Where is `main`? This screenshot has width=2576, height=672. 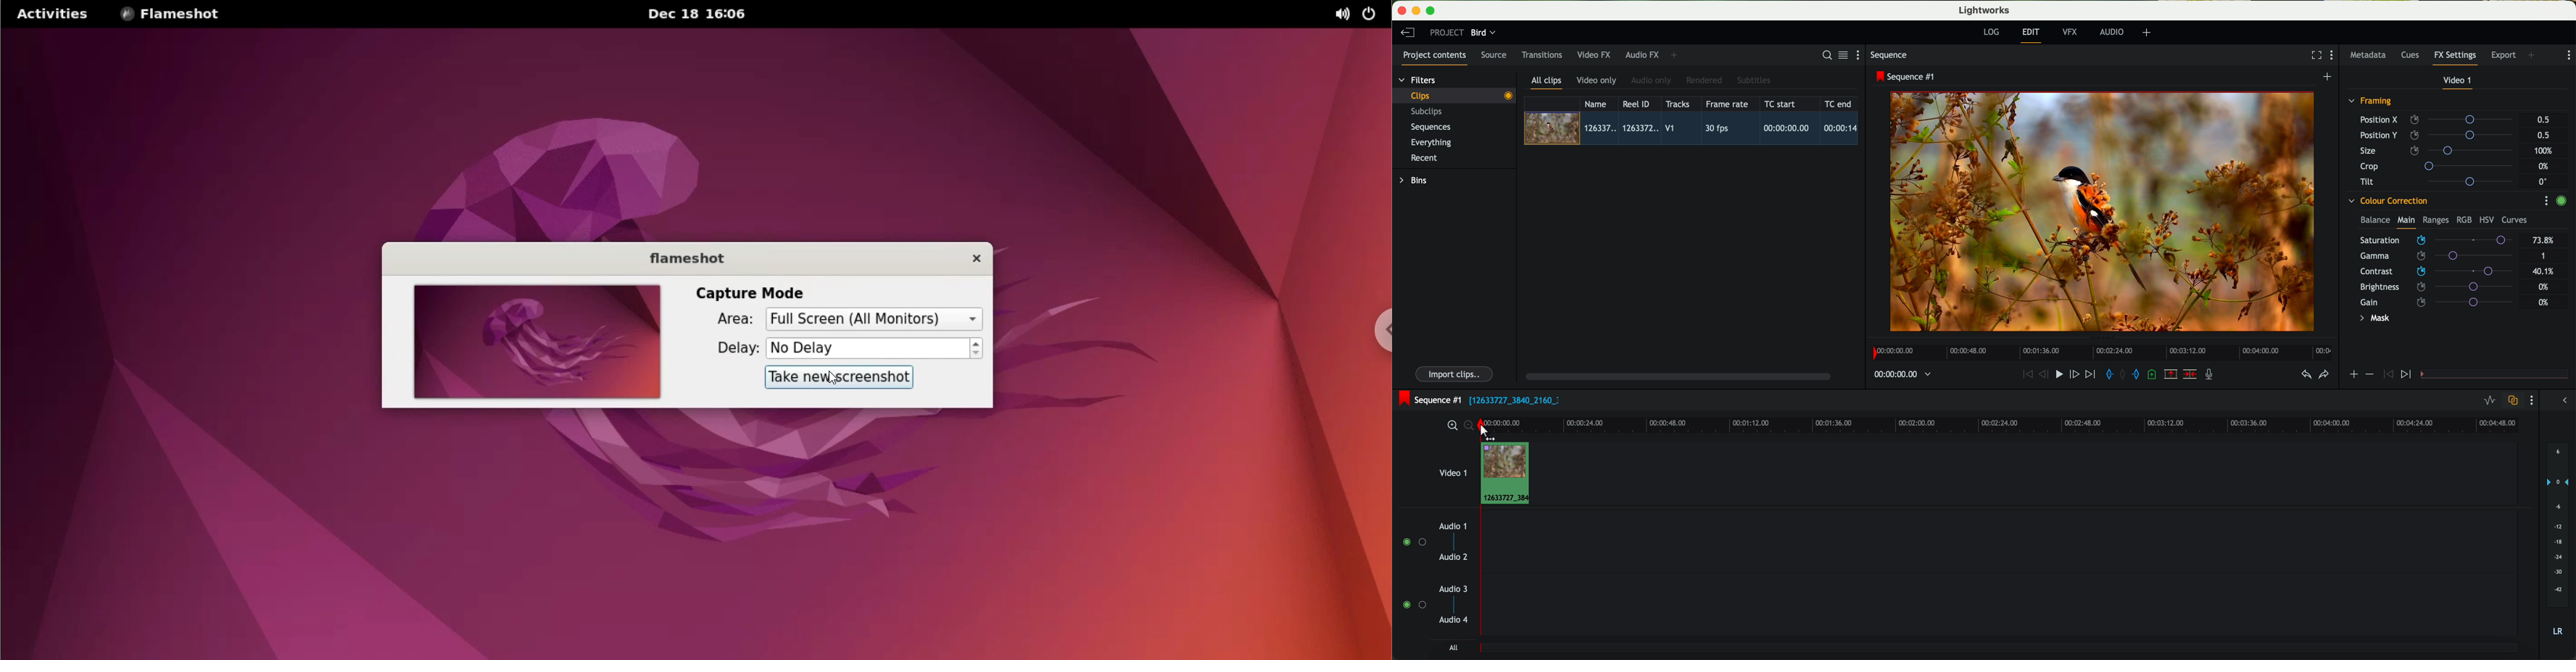
main is located at coordinates (2406, 221).